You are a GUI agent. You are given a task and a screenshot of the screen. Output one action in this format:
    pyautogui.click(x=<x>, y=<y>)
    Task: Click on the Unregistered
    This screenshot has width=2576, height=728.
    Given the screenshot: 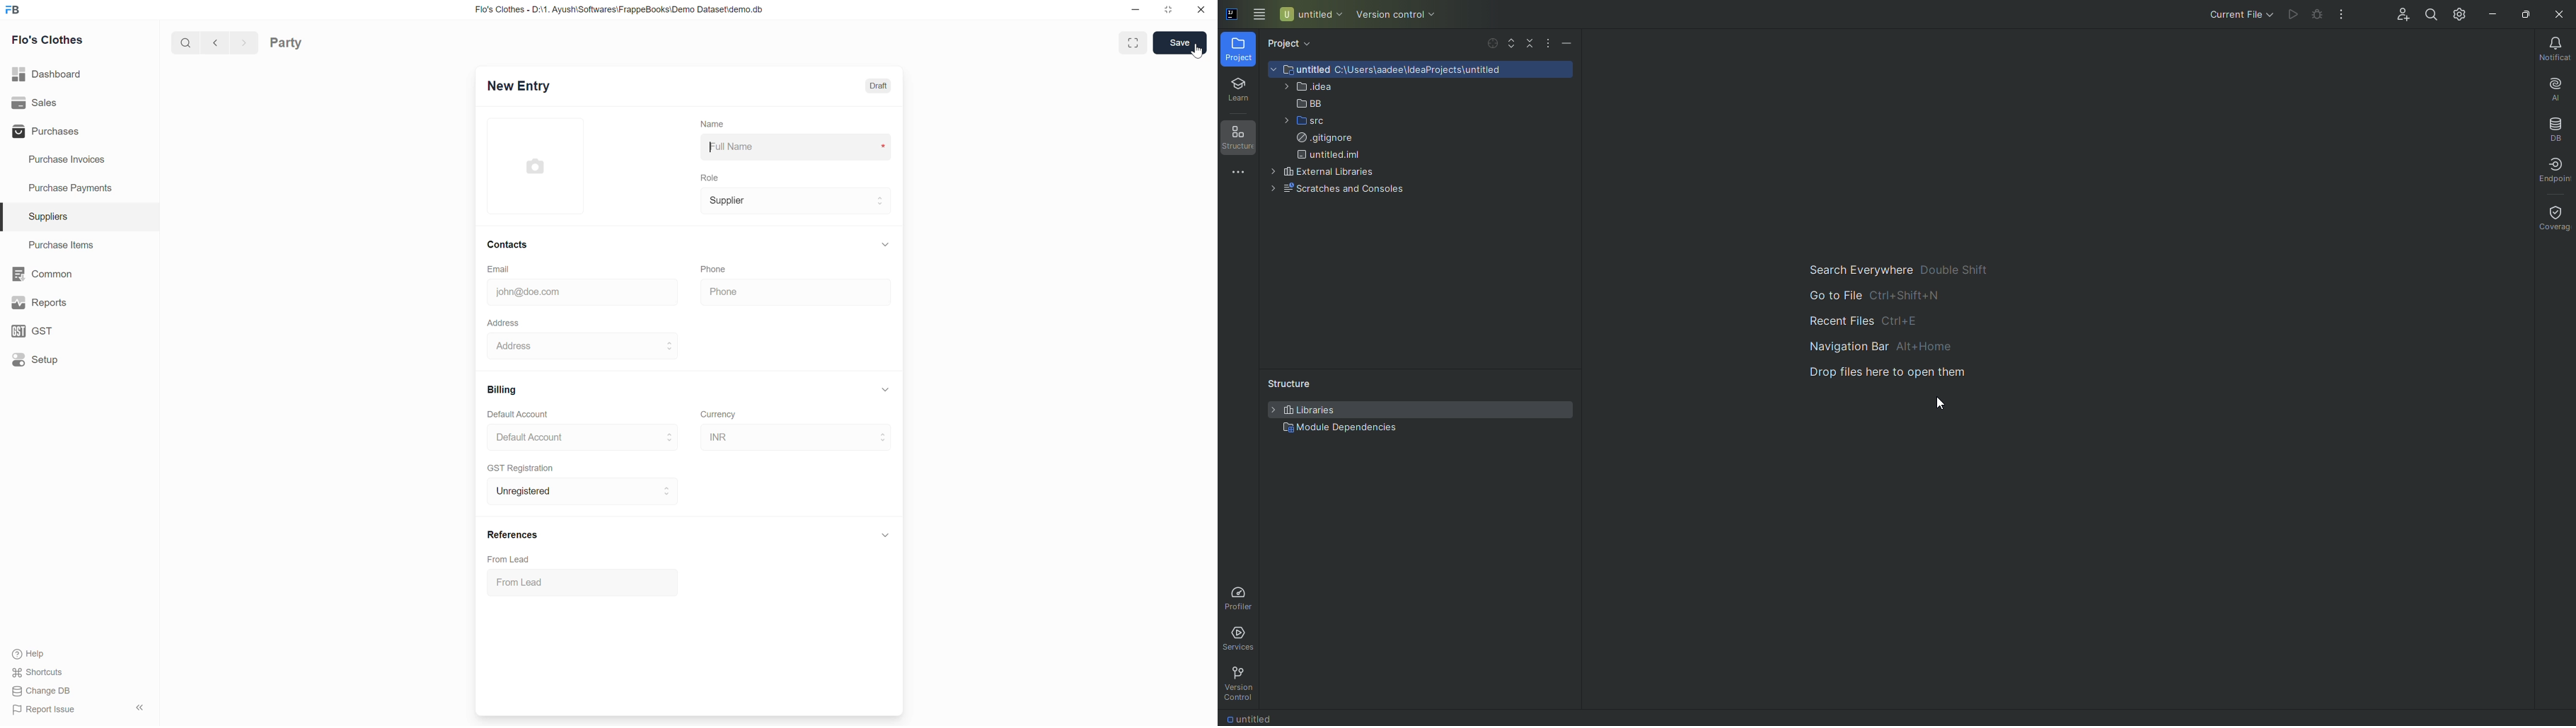 What is the action you would take?
    pyautogui.click(x=583, y=491)
    